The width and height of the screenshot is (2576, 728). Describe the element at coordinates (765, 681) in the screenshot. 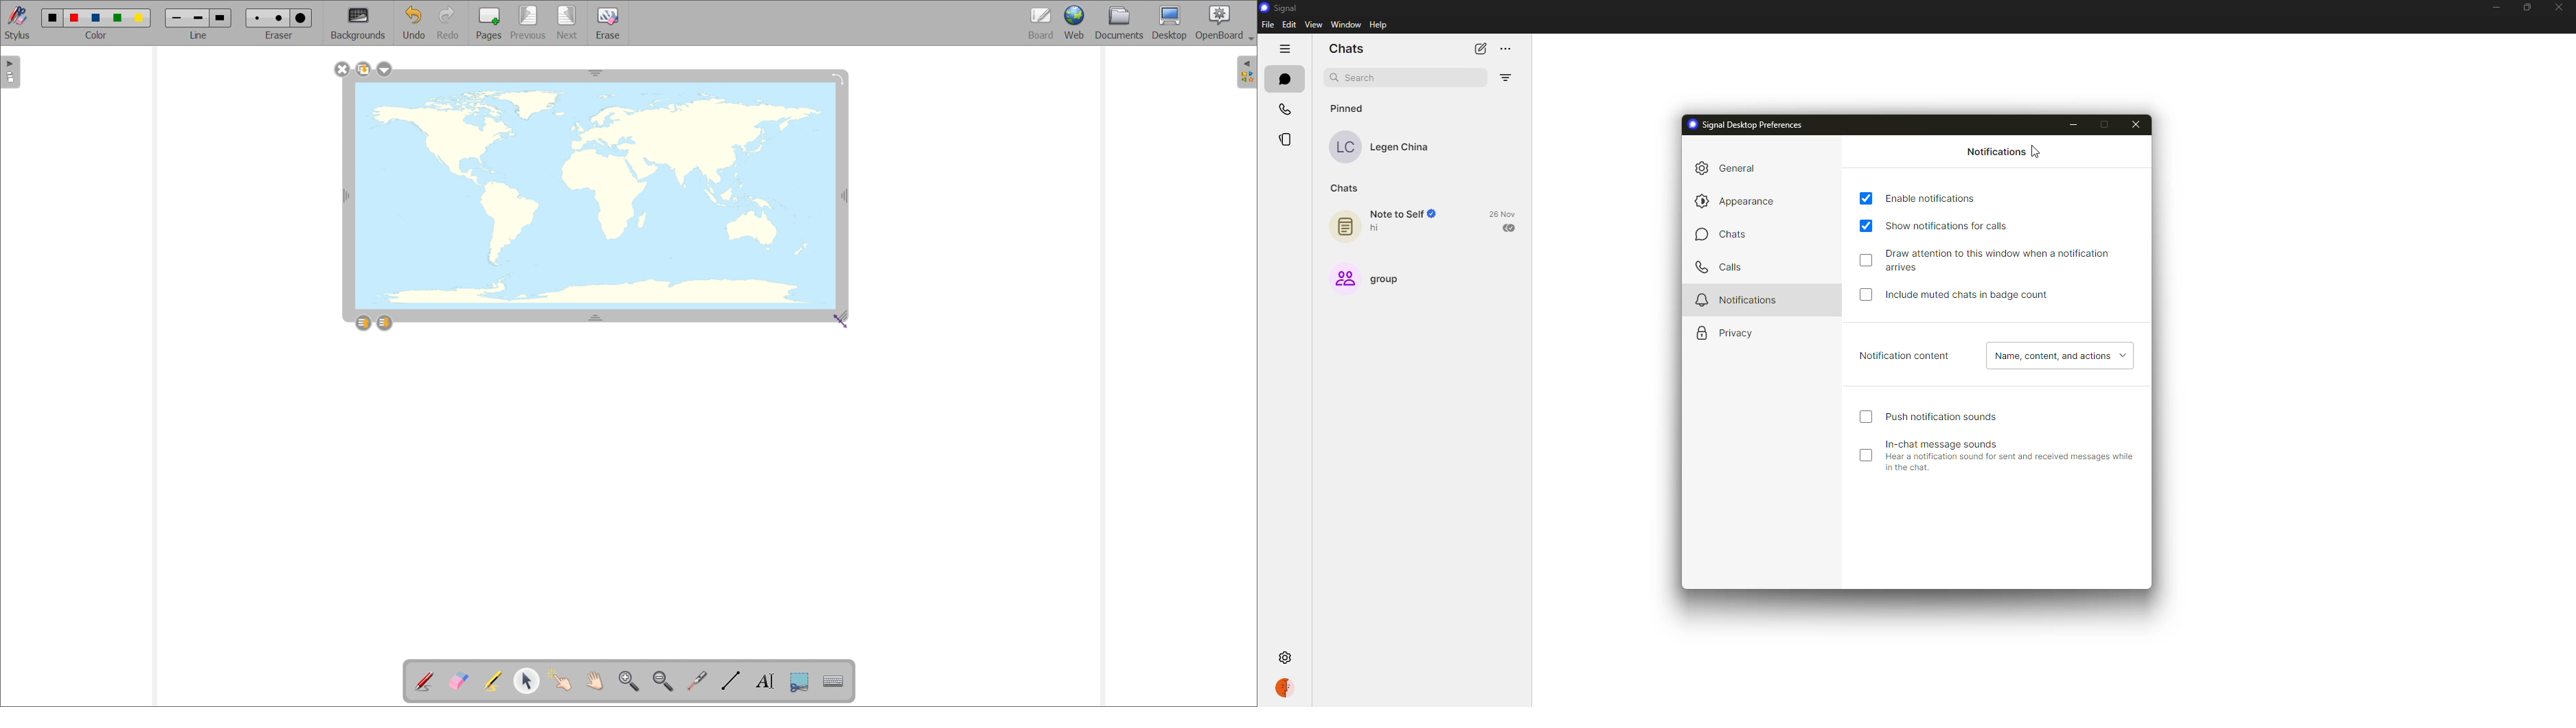

I see `write text` at that location.